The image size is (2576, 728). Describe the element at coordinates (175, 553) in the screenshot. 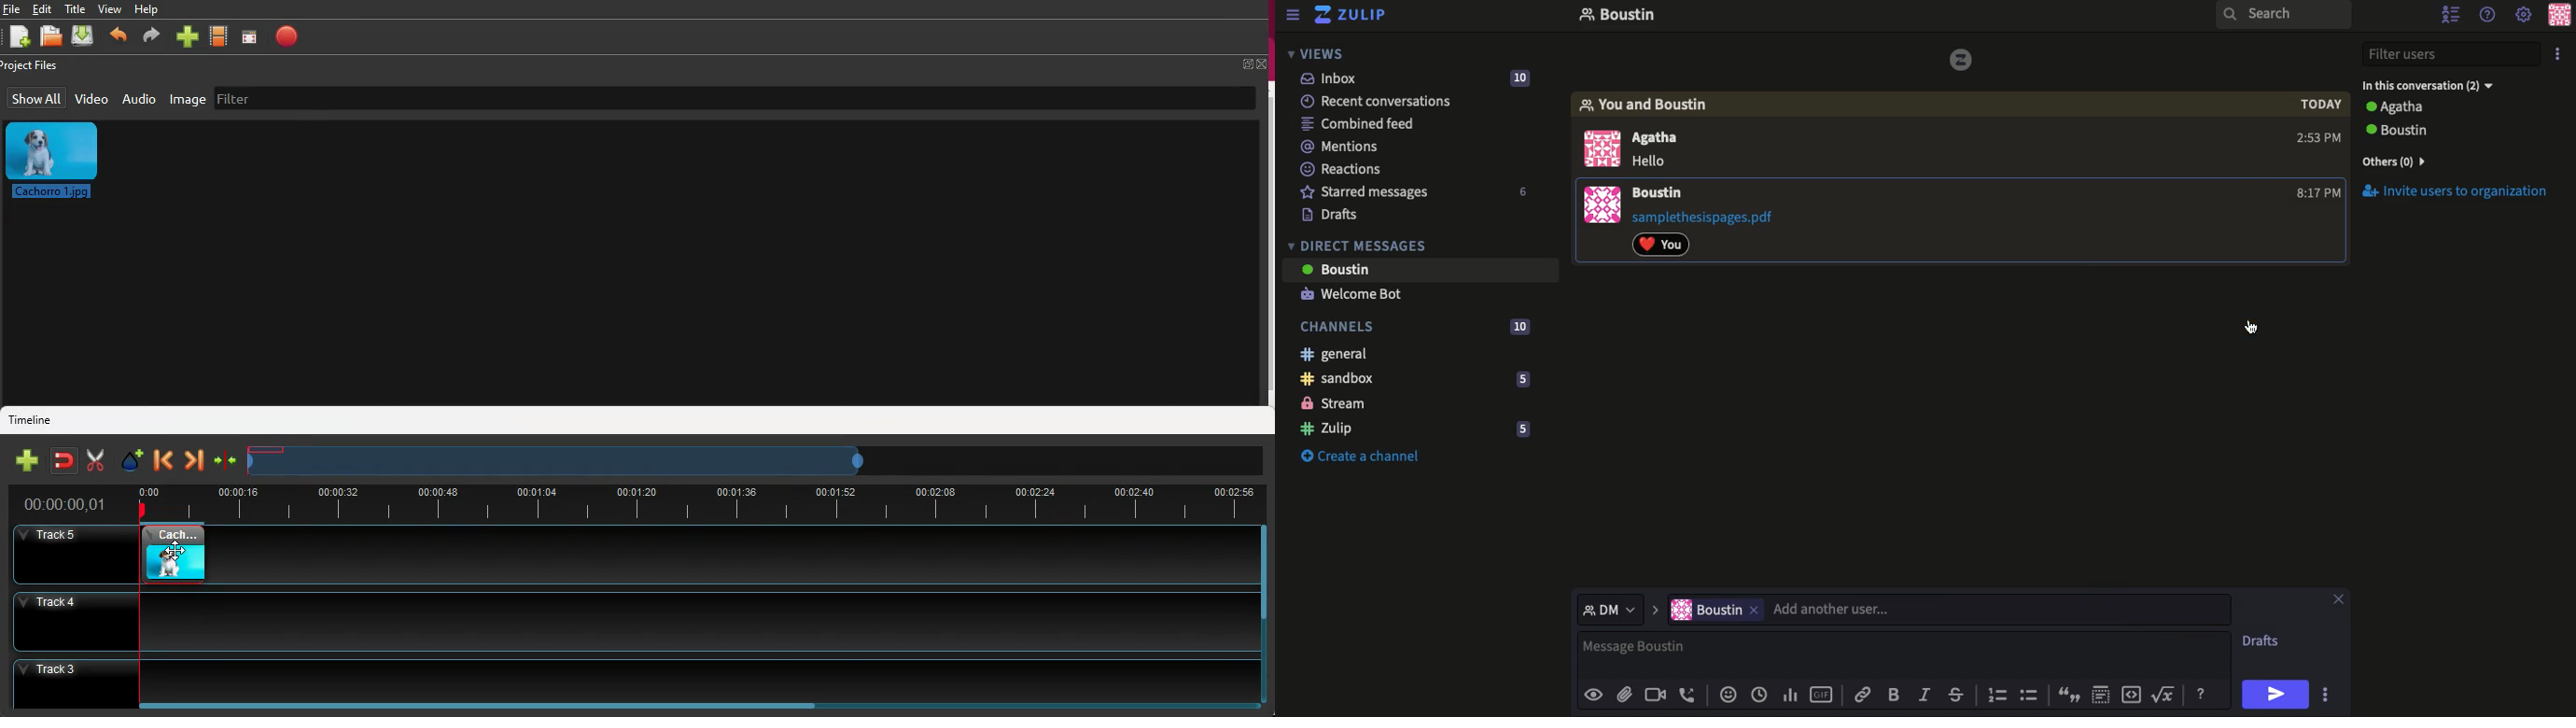

I see `video` at that location.